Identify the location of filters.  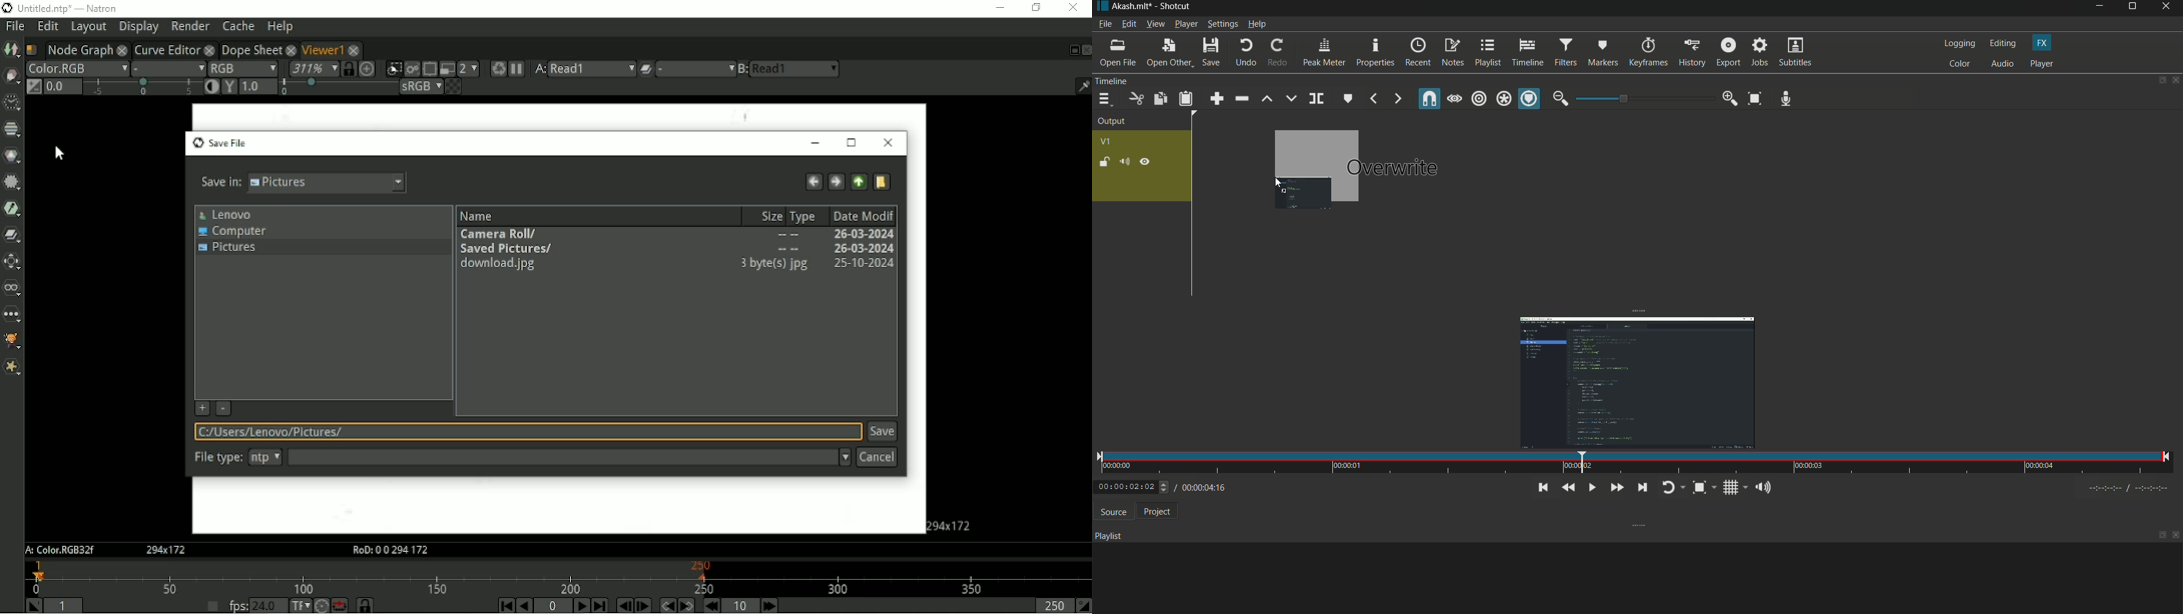
(1566, 52).